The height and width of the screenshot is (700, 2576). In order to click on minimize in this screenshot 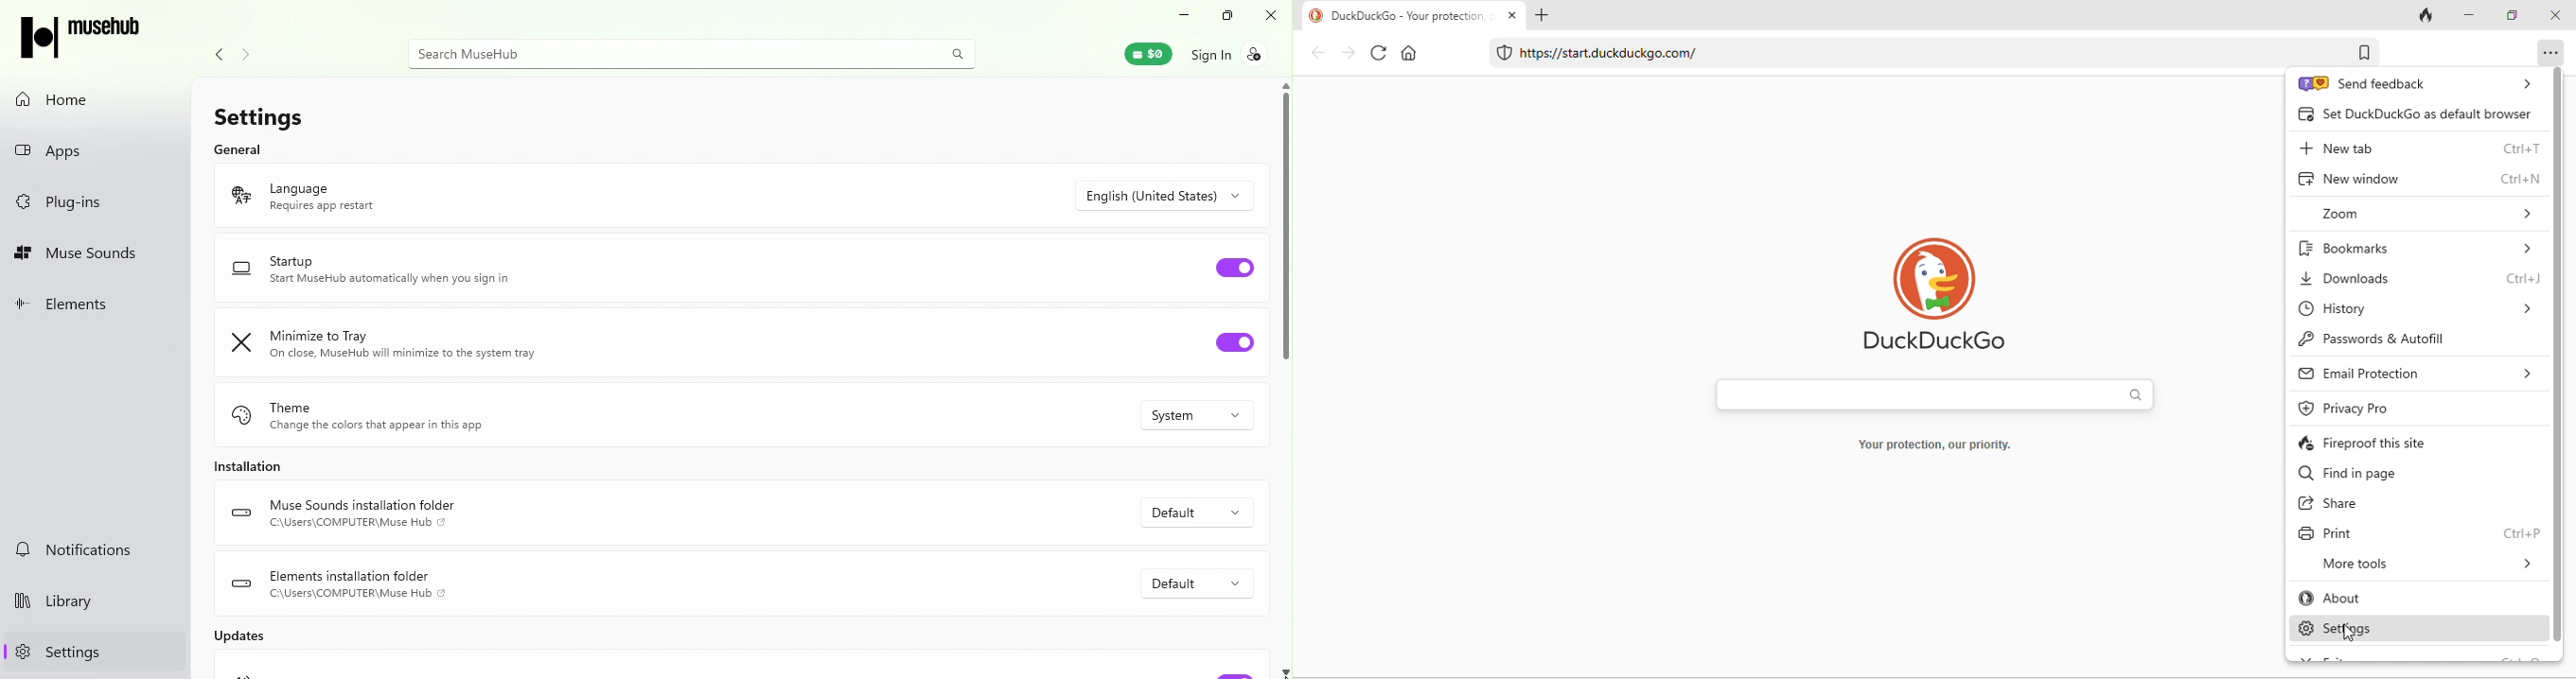, I will do `click(2472, 16)`.